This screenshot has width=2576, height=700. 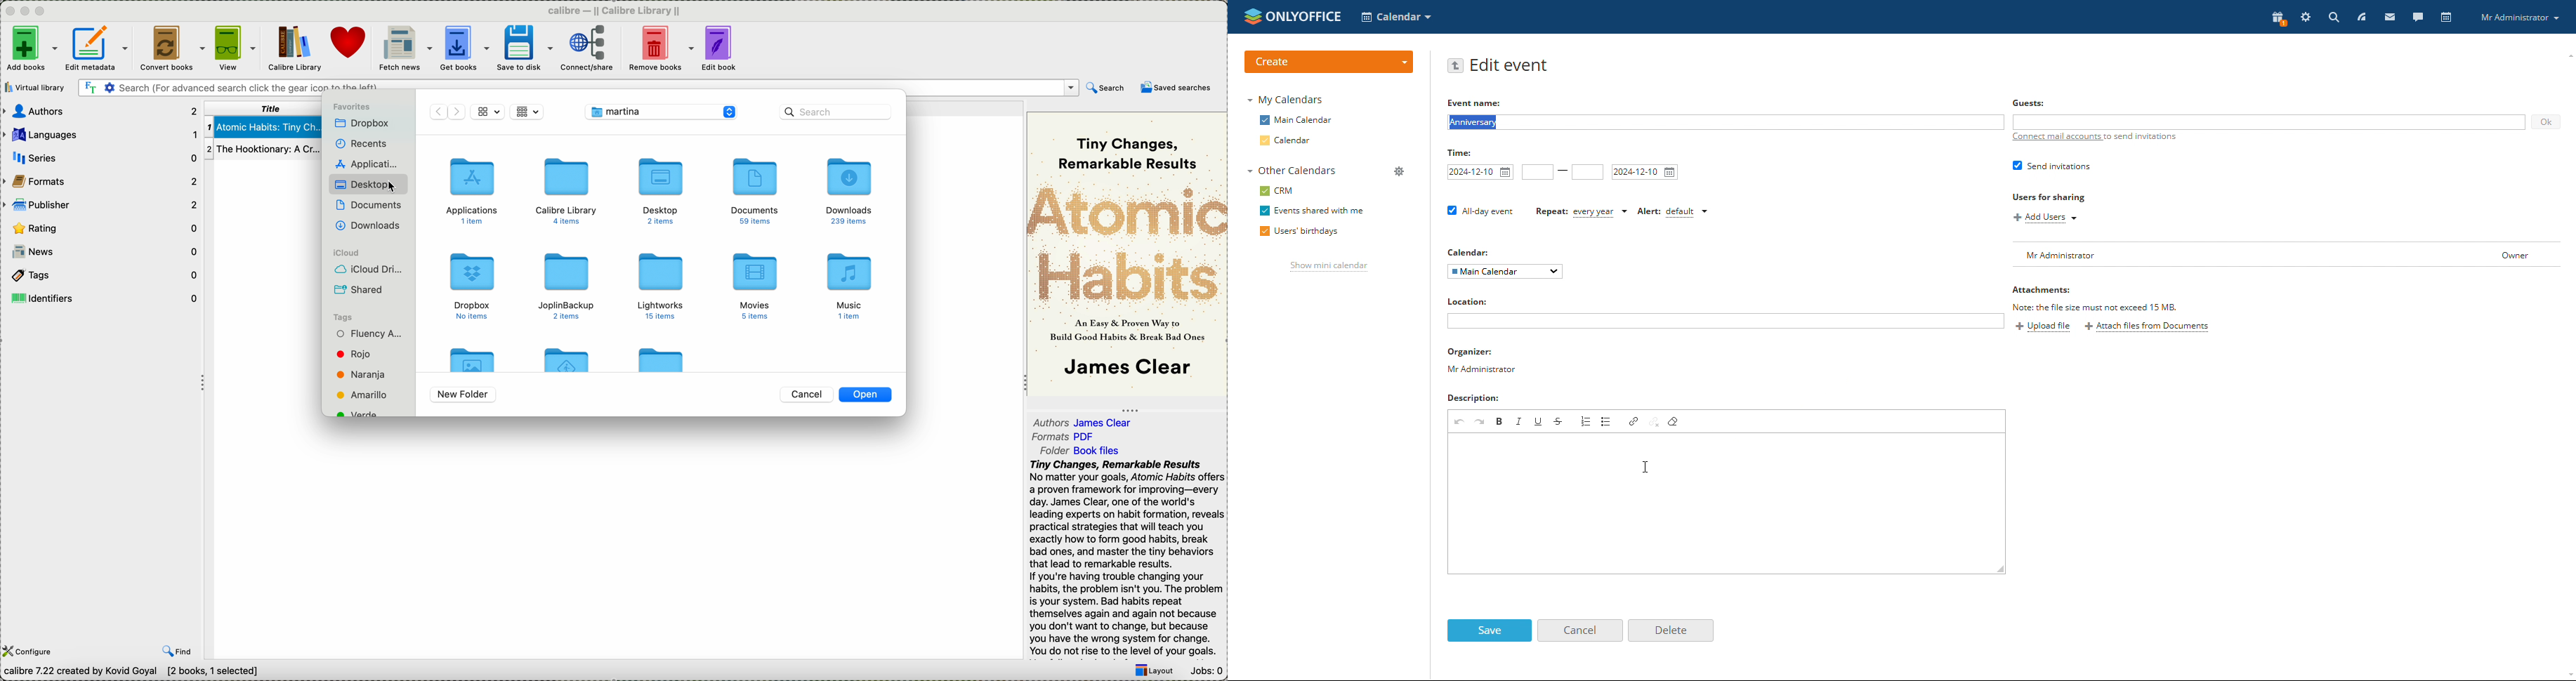 I want to click on tags, so click(x=101, y=274).